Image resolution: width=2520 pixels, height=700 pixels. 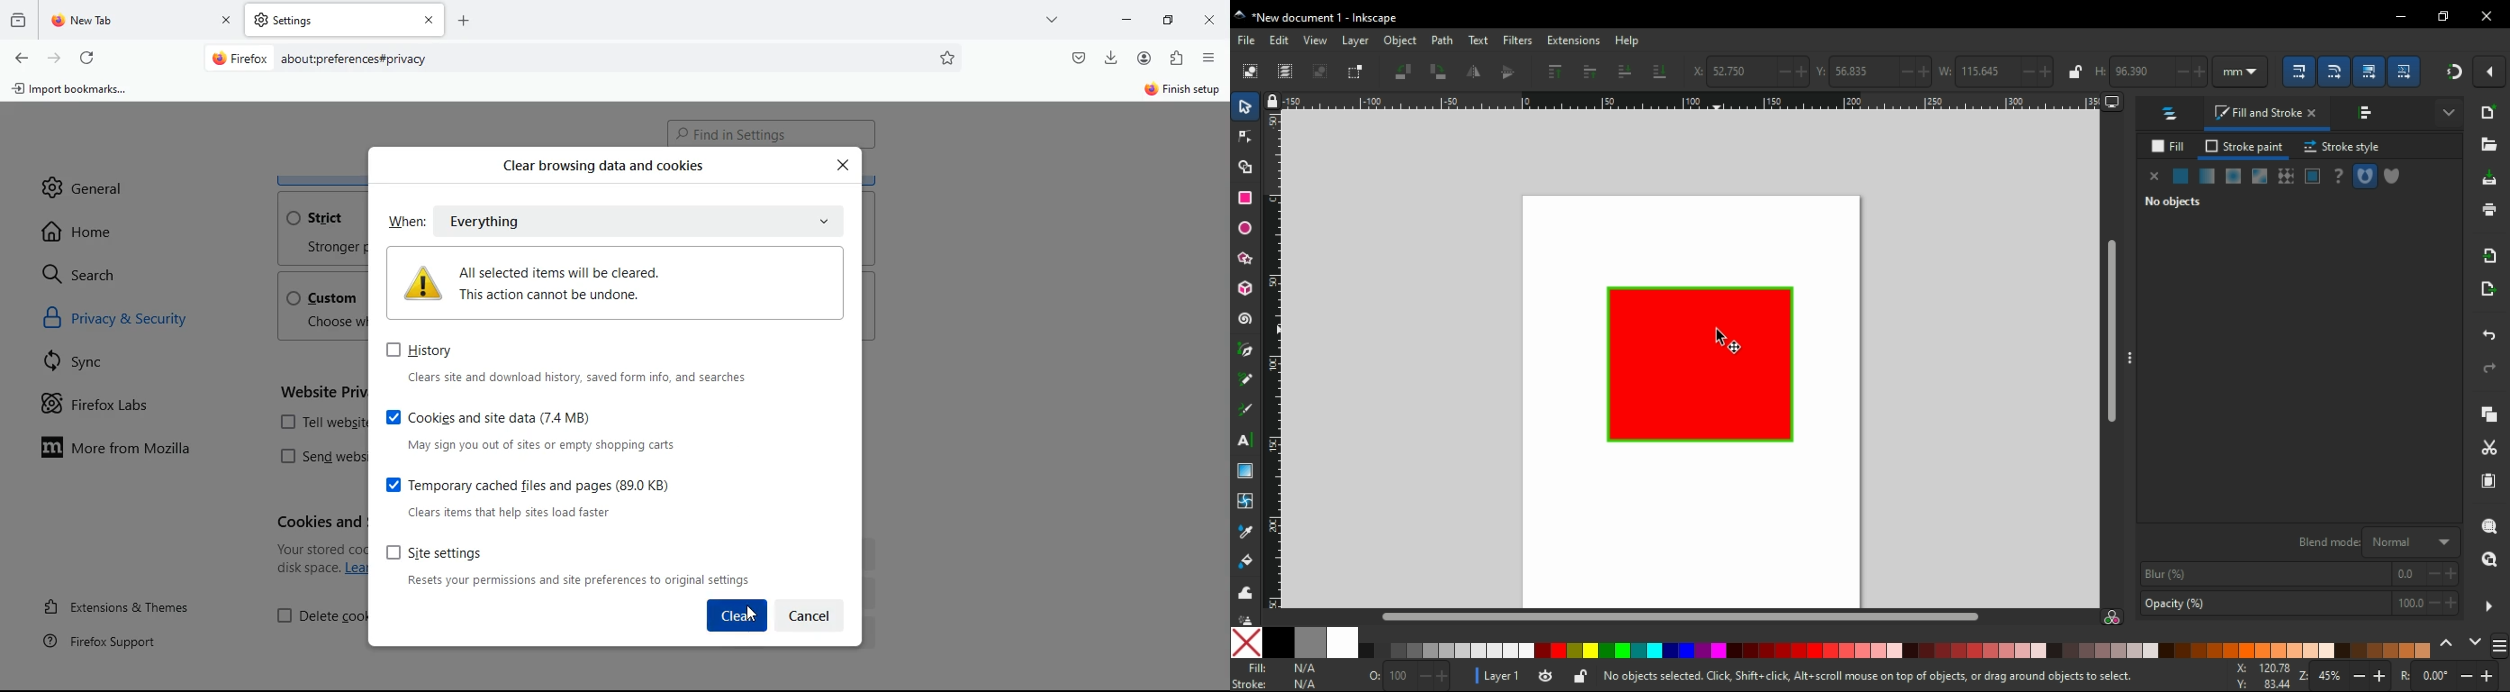 What do you see at coordinates (2287, 176) in the screenshot?
I see `pattern` at bounding box center [2287, 176].